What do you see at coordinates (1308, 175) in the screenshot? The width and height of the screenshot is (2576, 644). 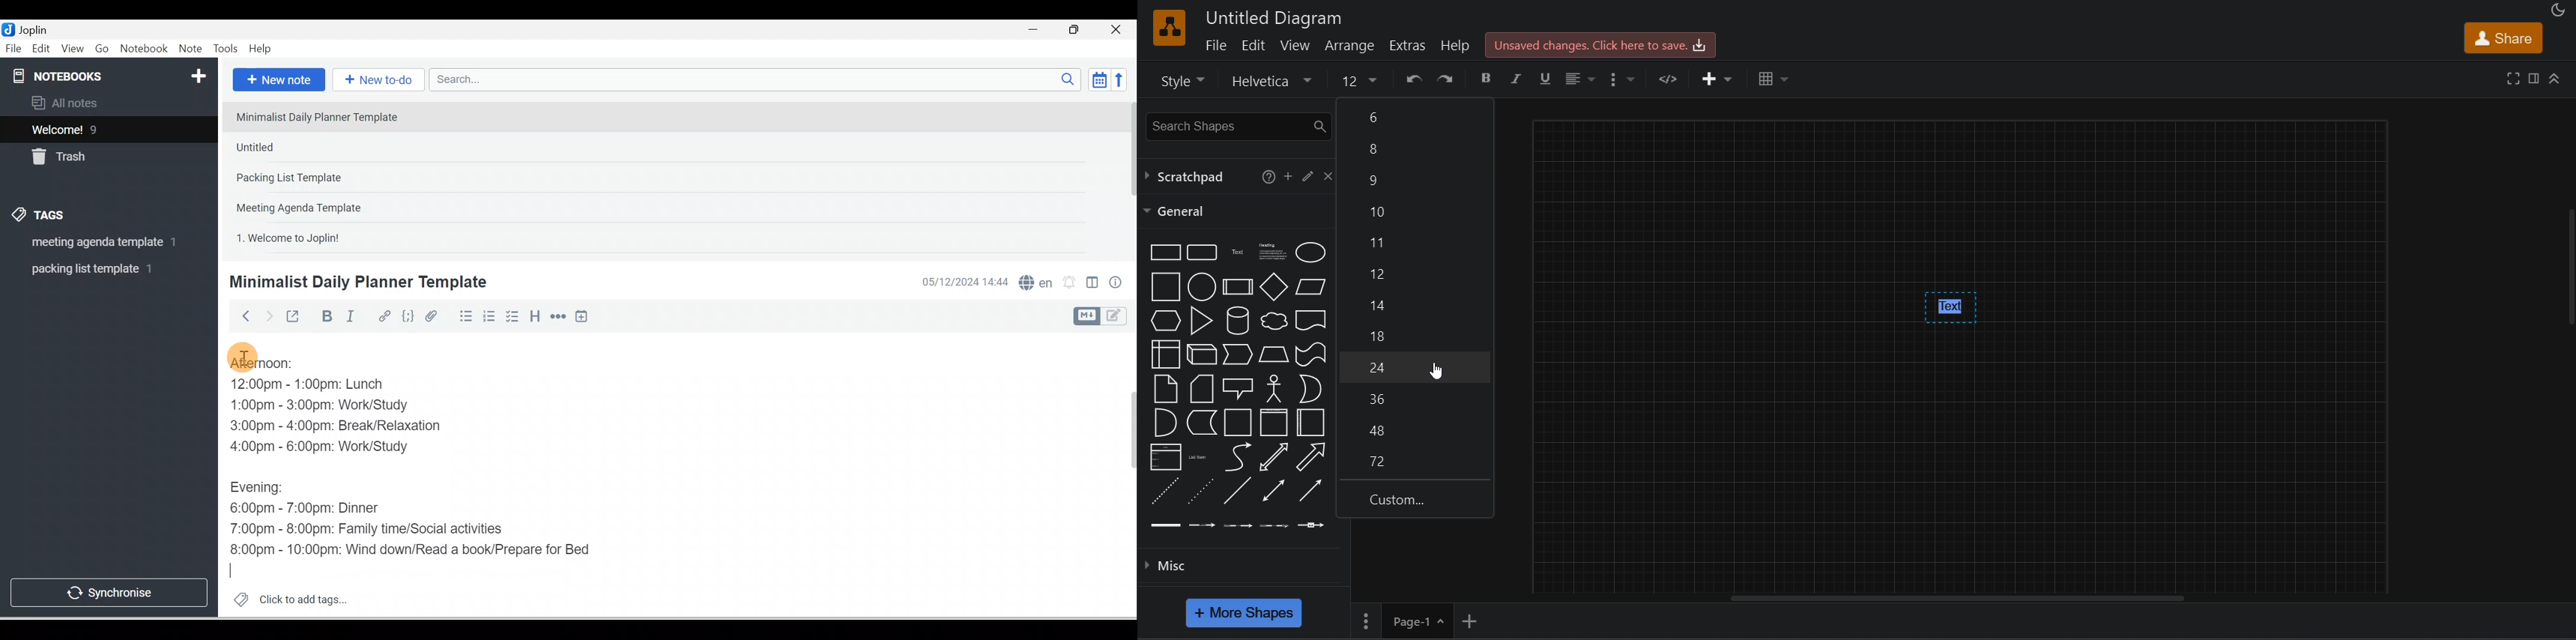 I see `edit` at bounding box center [1308, 175].